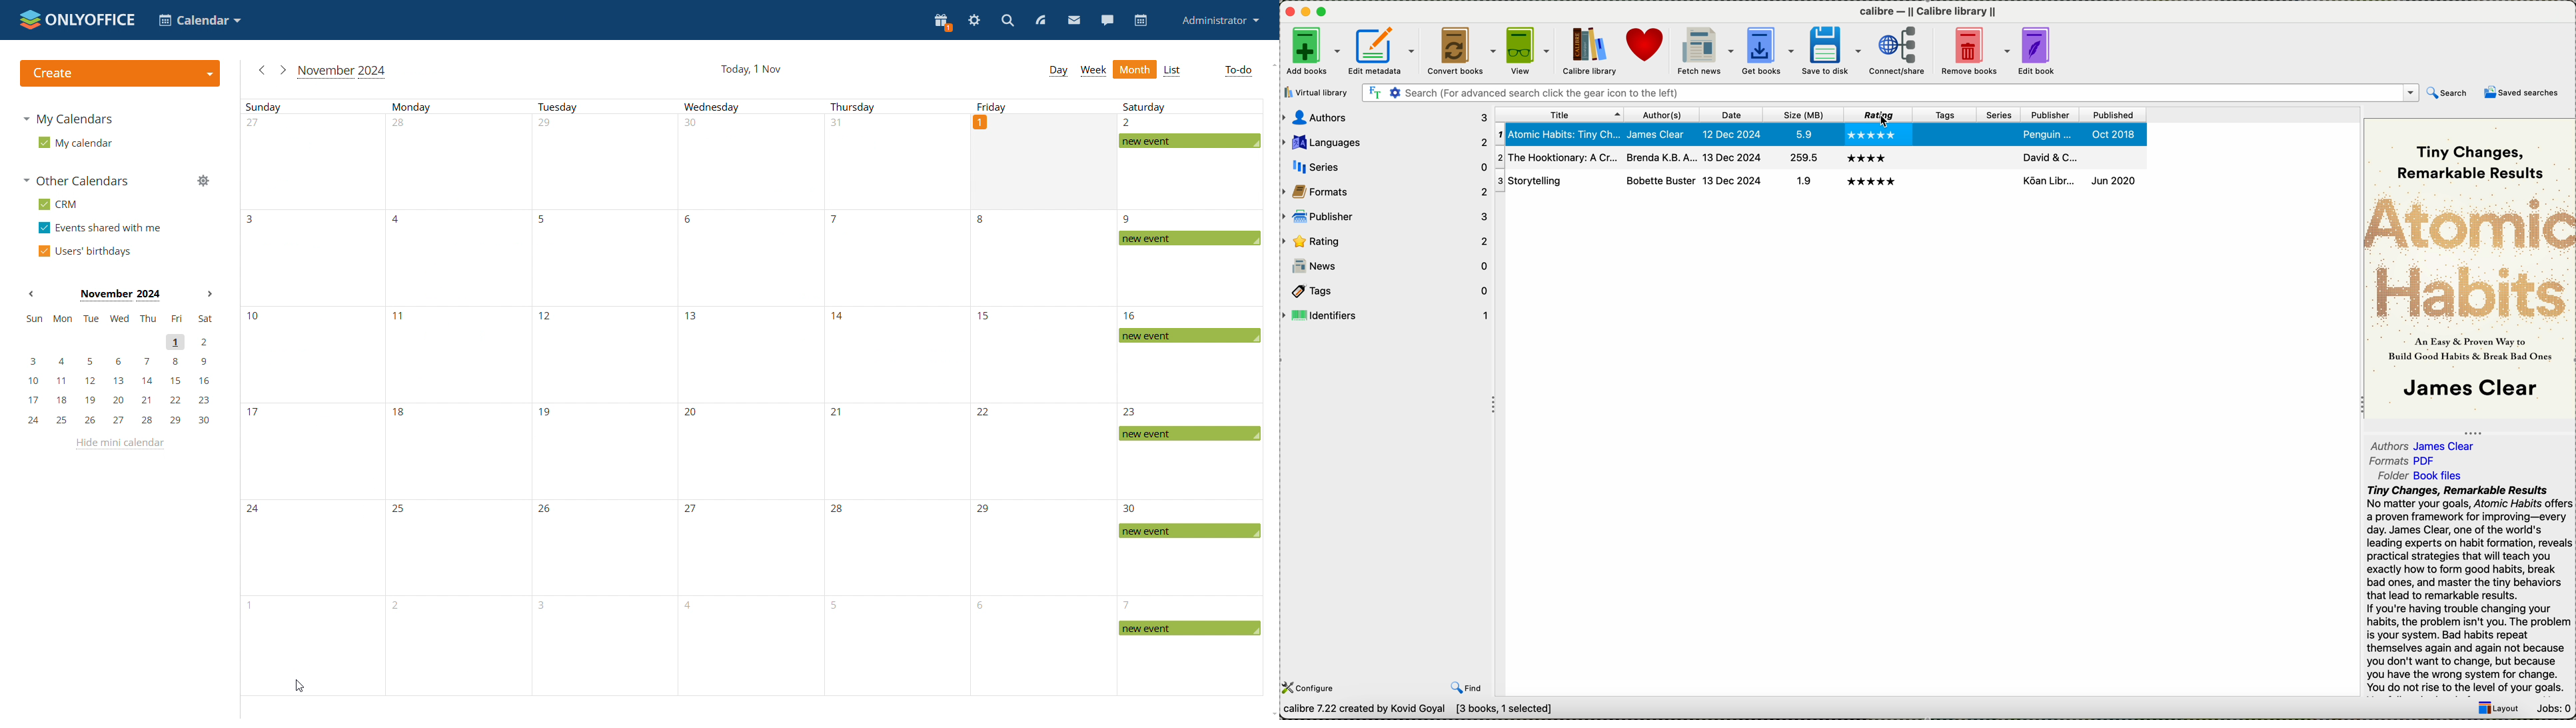  What do you see at coordinates (2552, 708) in the screenshot?
I see `Jobs: 0` at bounding box center [2552, 708].